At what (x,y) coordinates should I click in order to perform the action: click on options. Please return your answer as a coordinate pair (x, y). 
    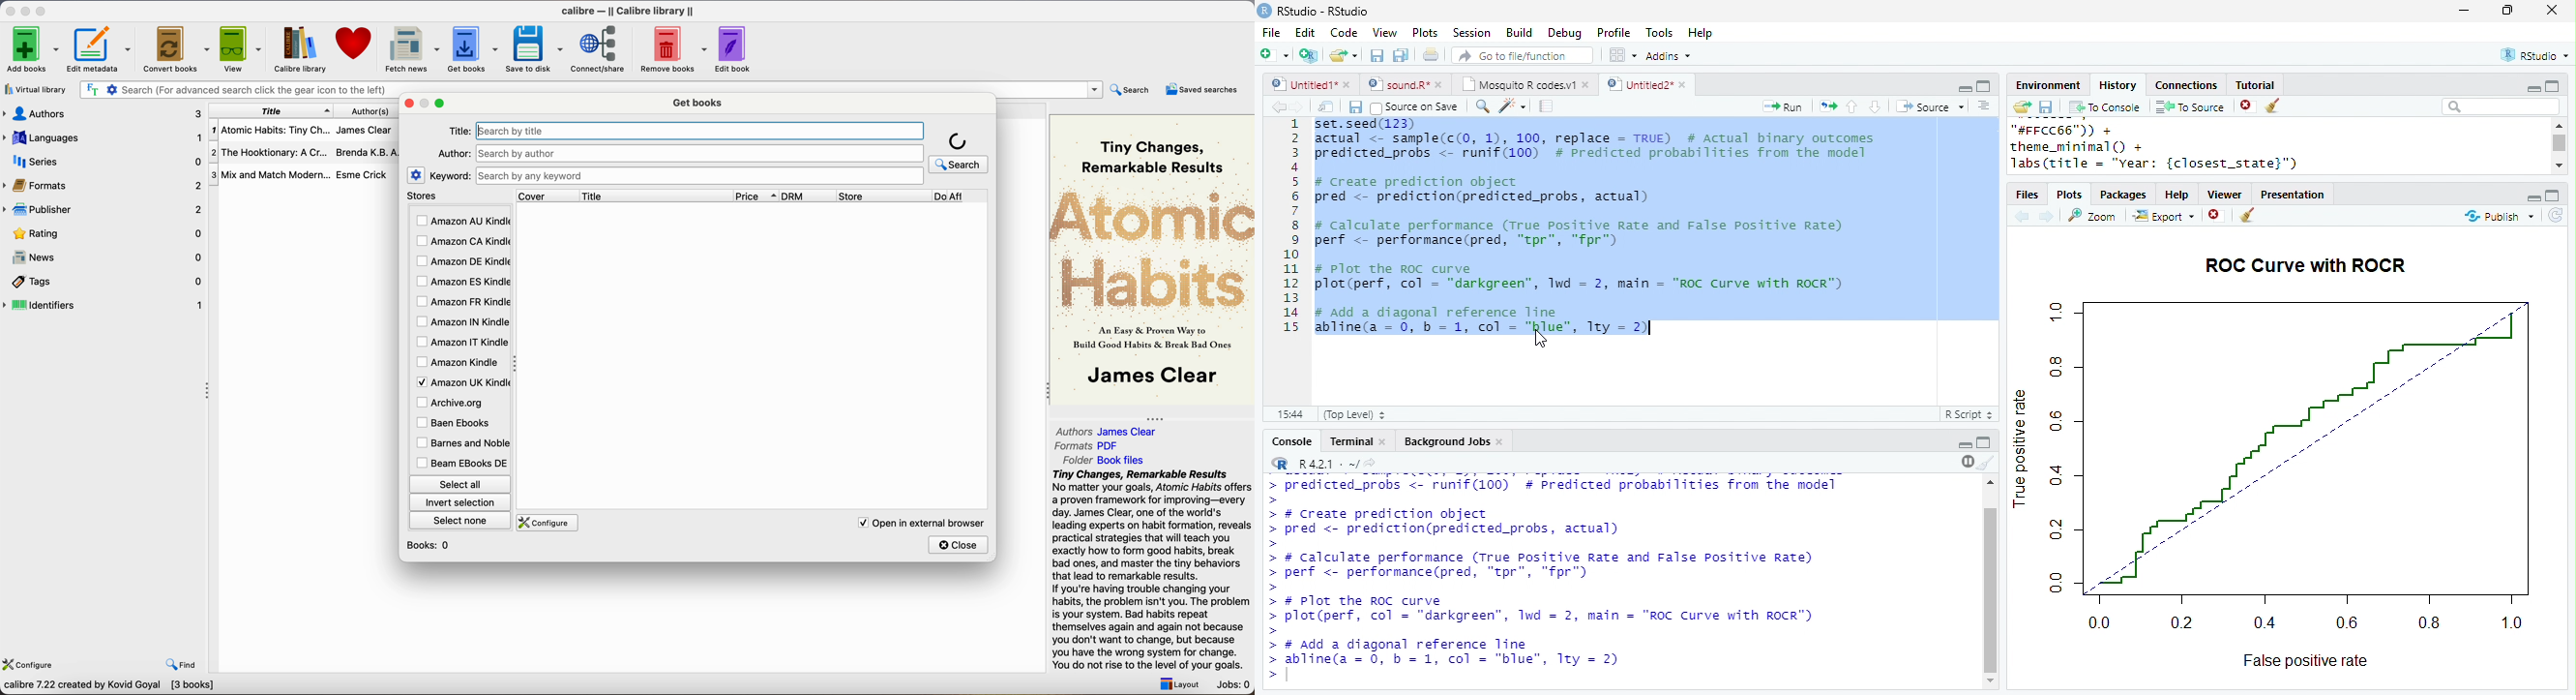
    Looking at the image, I should click on (1621, 55).